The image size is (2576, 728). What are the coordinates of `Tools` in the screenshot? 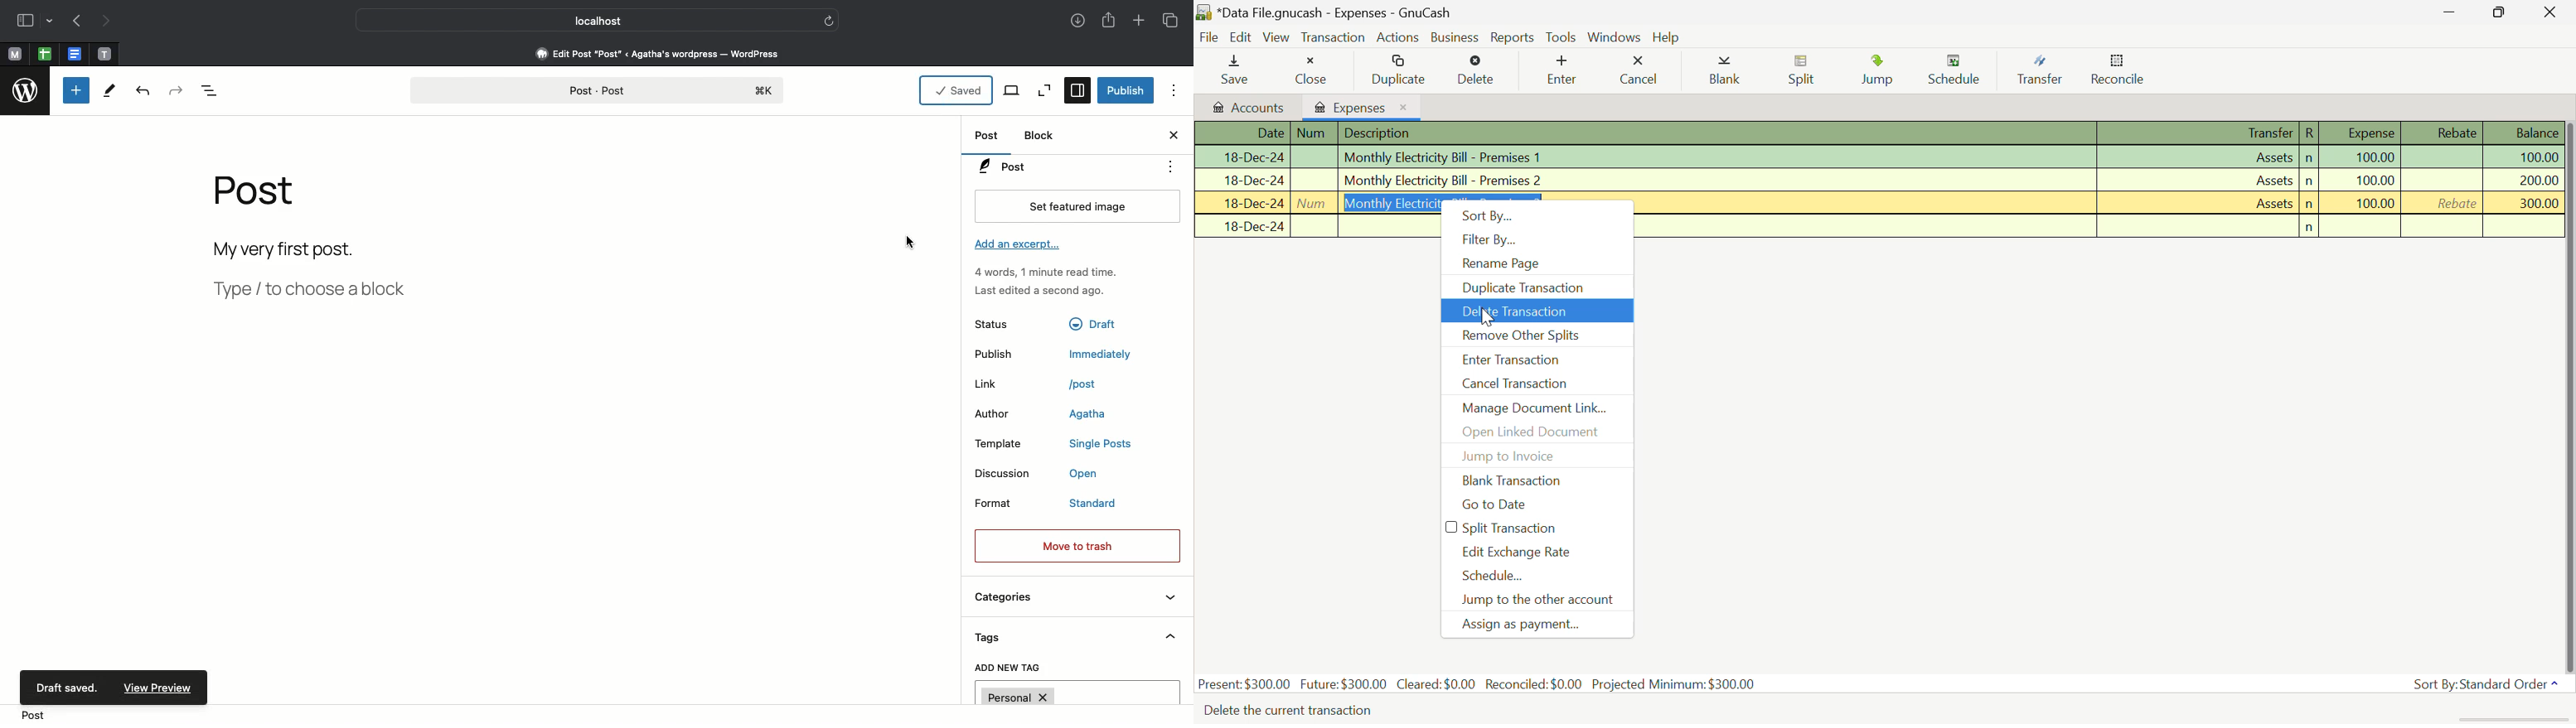 It's located at (1562, 38).